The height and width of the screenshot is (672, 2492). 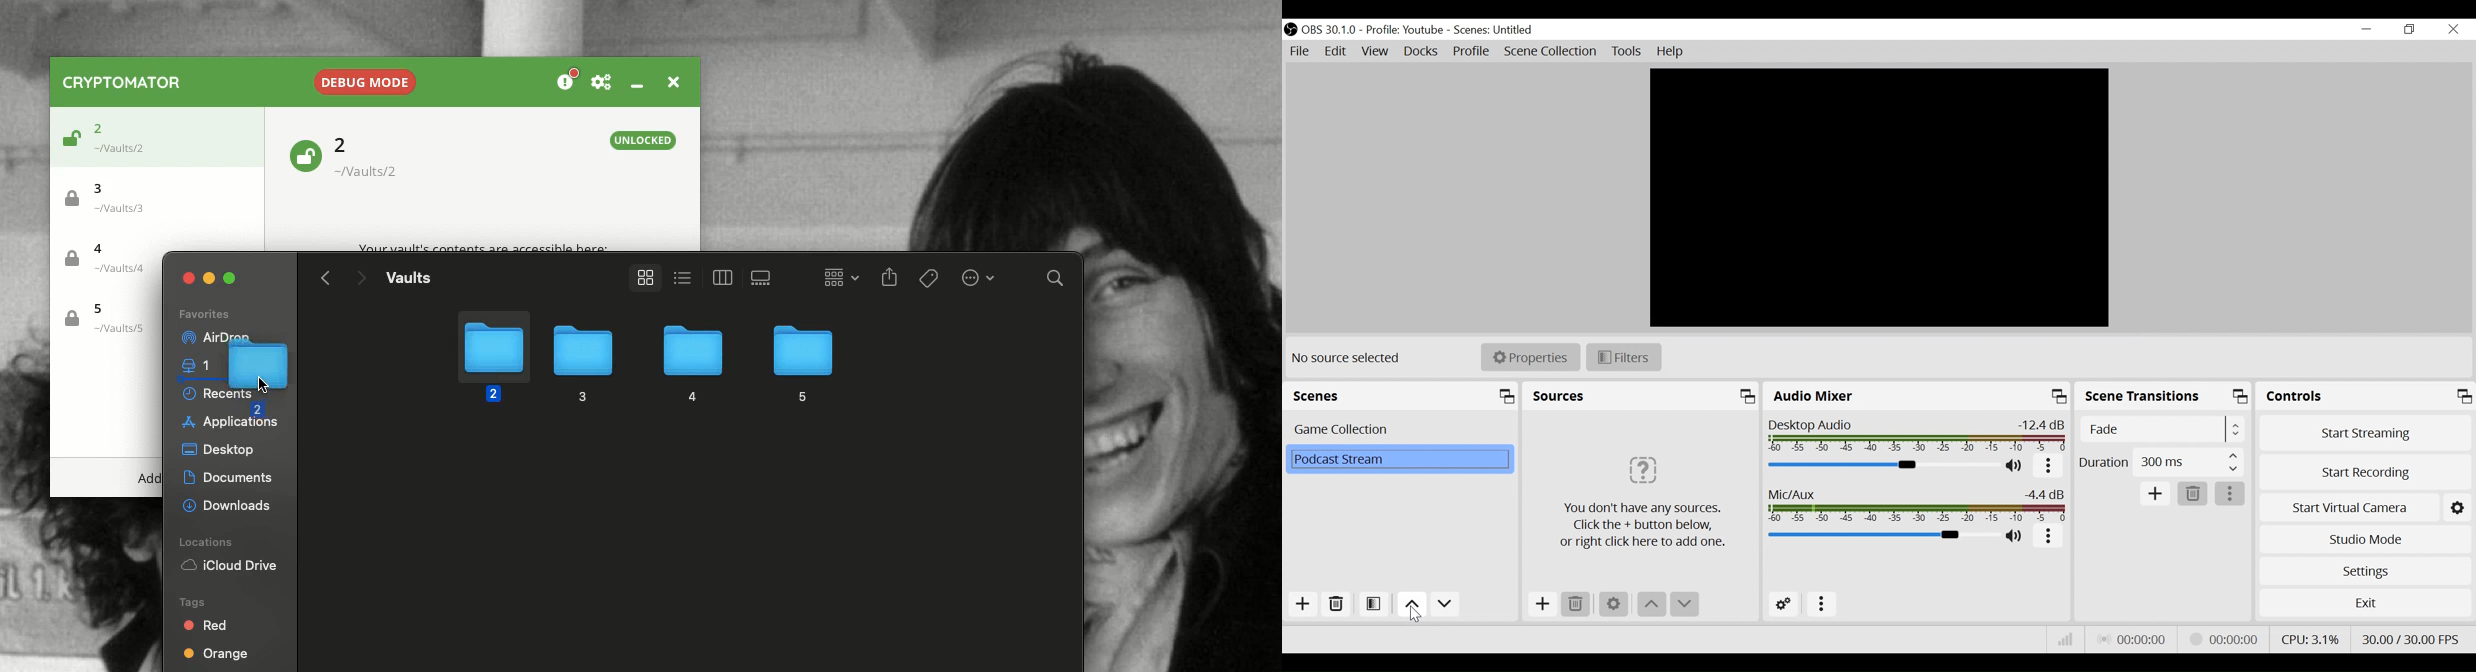 I want to click on Docks, so click(x=1421, y=53).